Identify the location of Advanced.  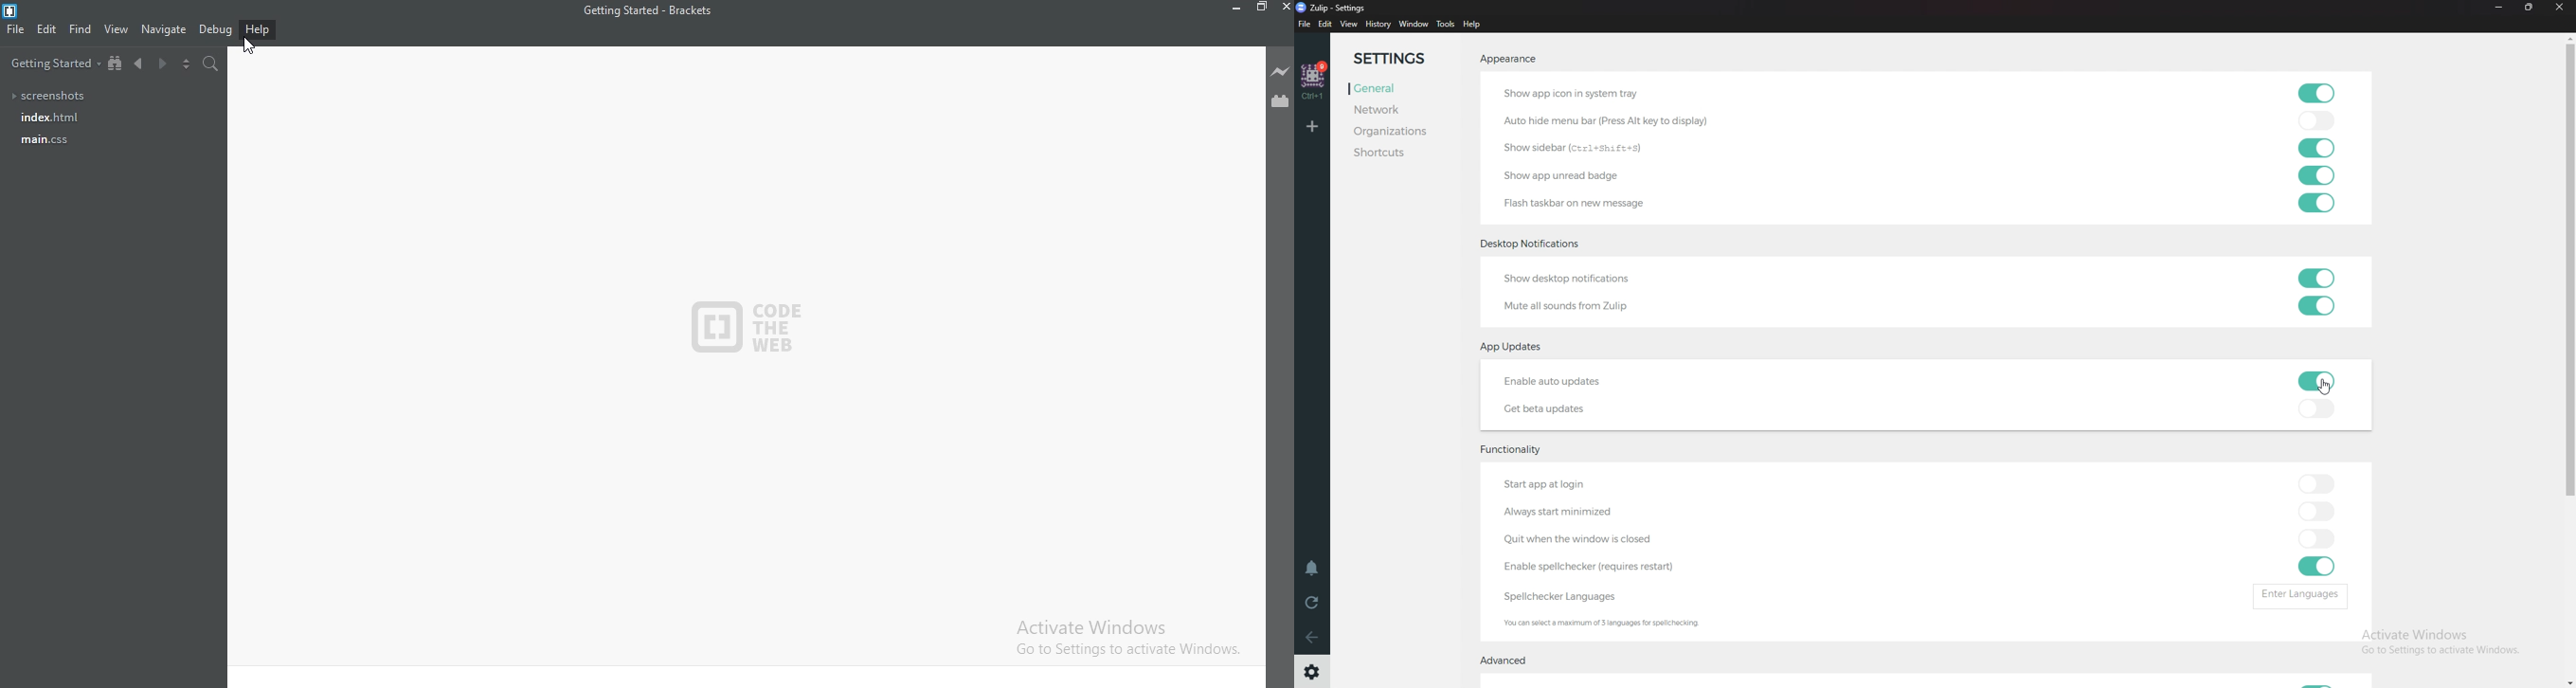
(1511, 663).